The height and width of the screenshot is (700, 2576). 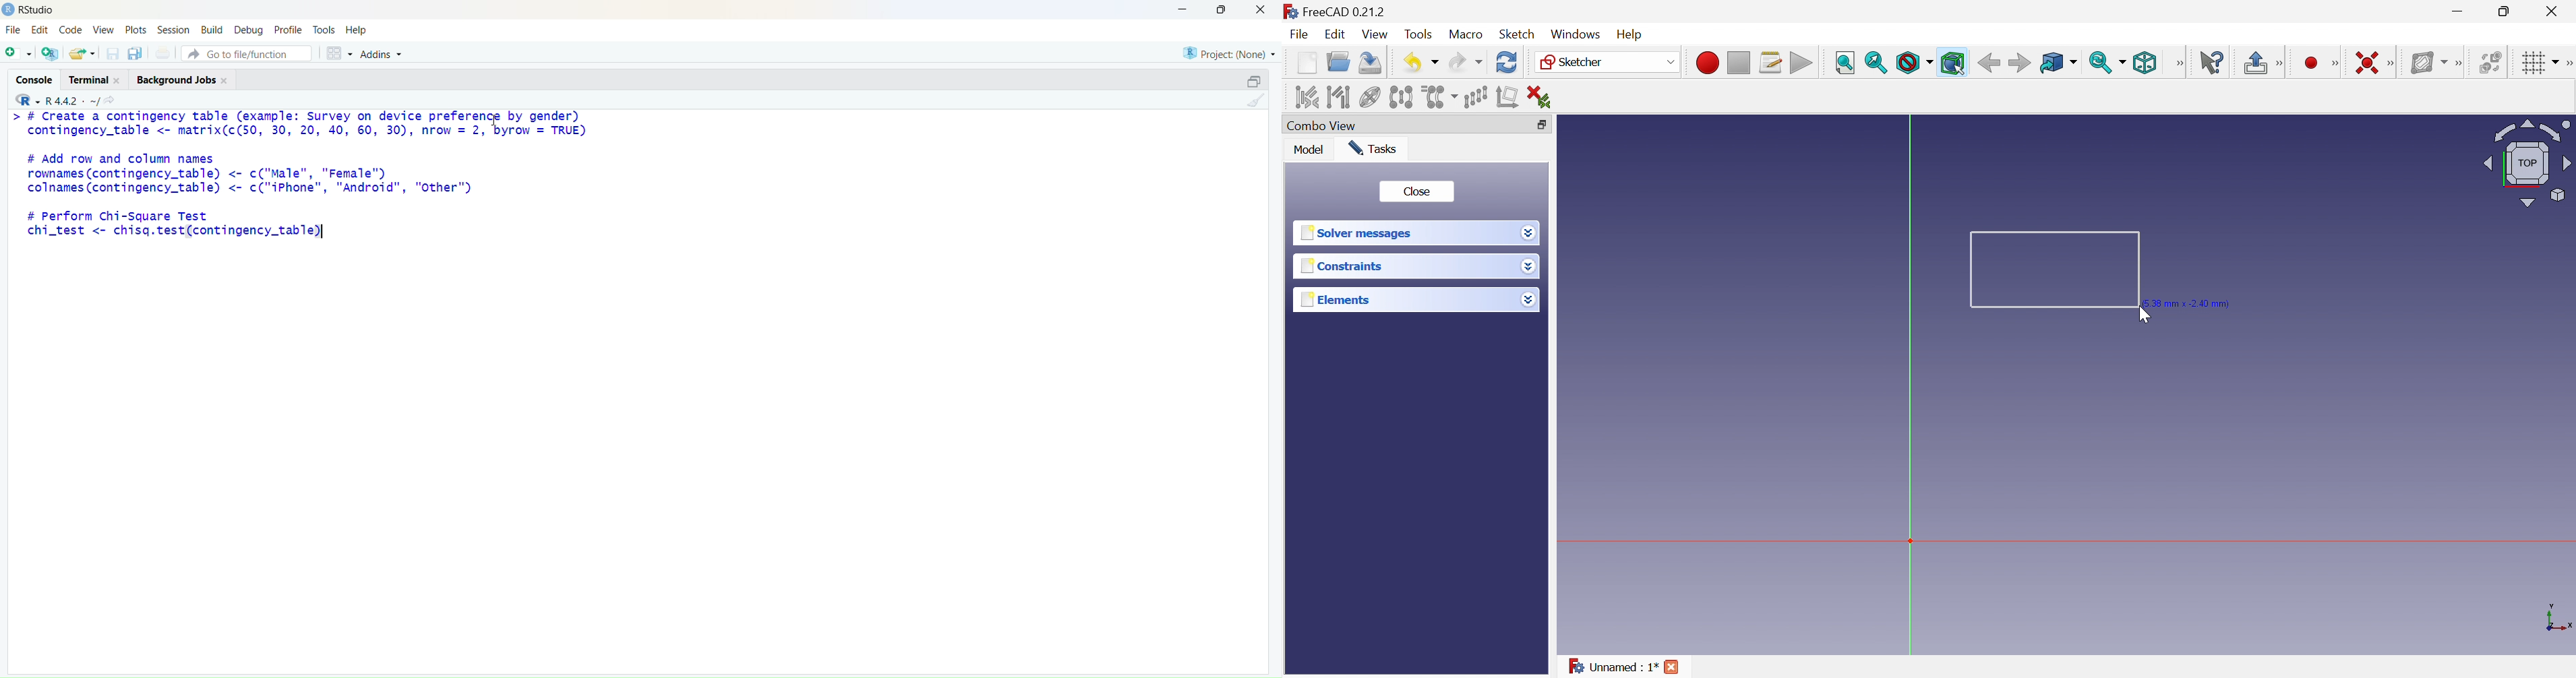 I want to click on R, so click(x=27, y=99).